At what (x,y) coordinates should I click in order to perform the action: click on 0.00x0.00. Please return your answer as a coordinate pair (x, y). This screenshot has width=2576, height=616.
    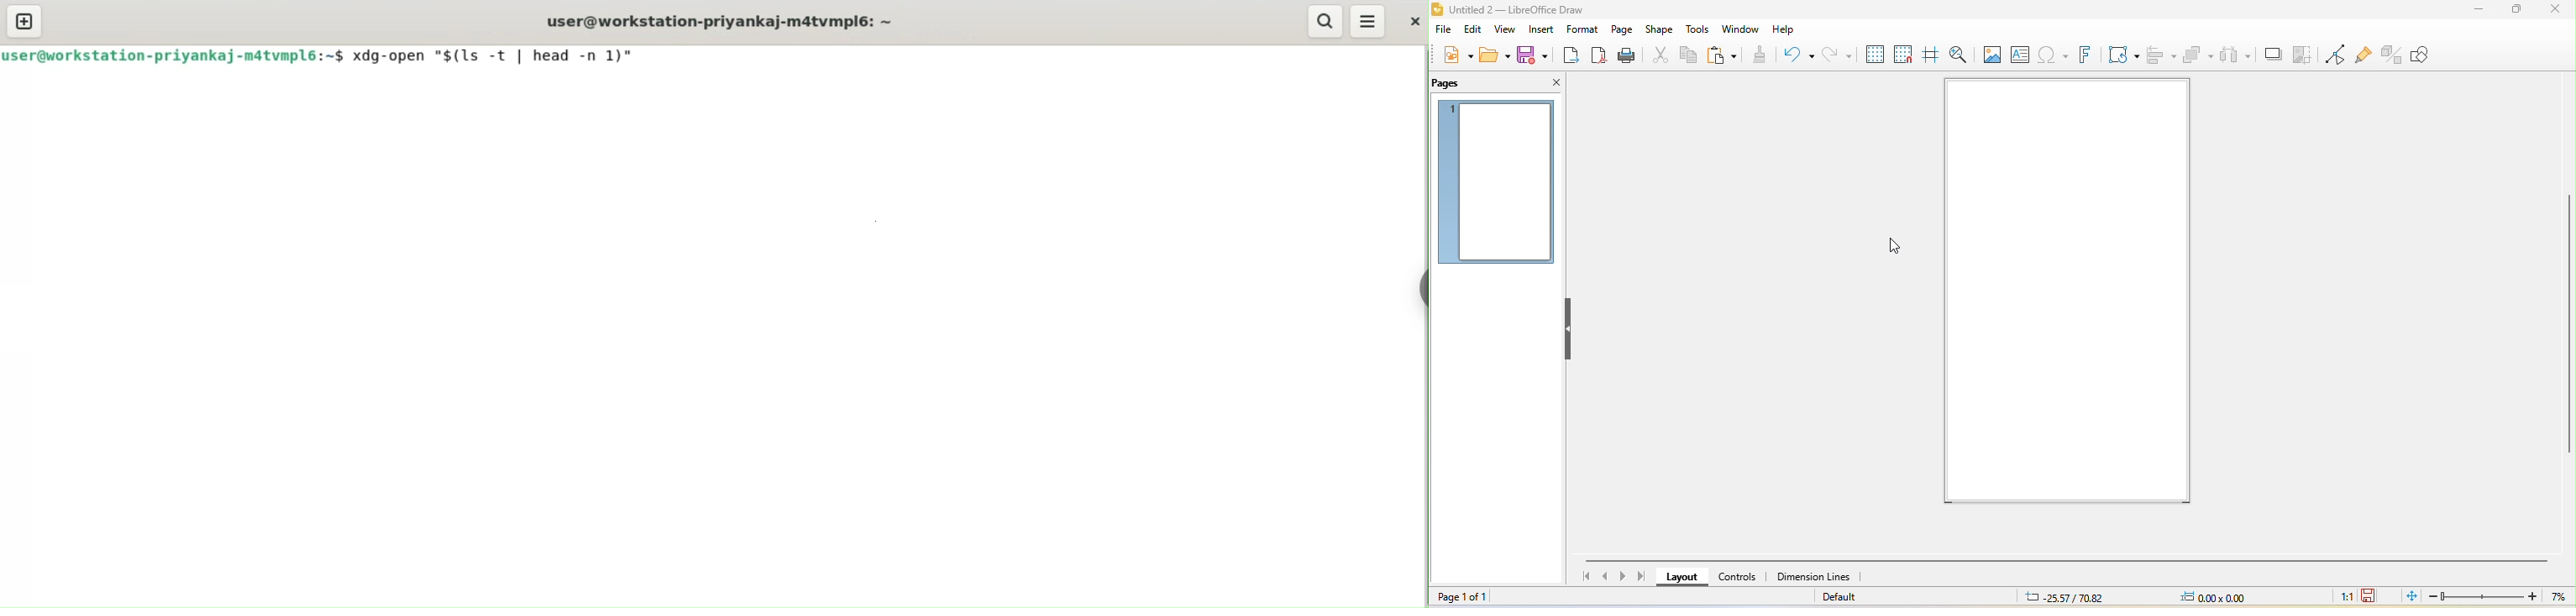
    Looking at the image, I should click on (2212, 596).